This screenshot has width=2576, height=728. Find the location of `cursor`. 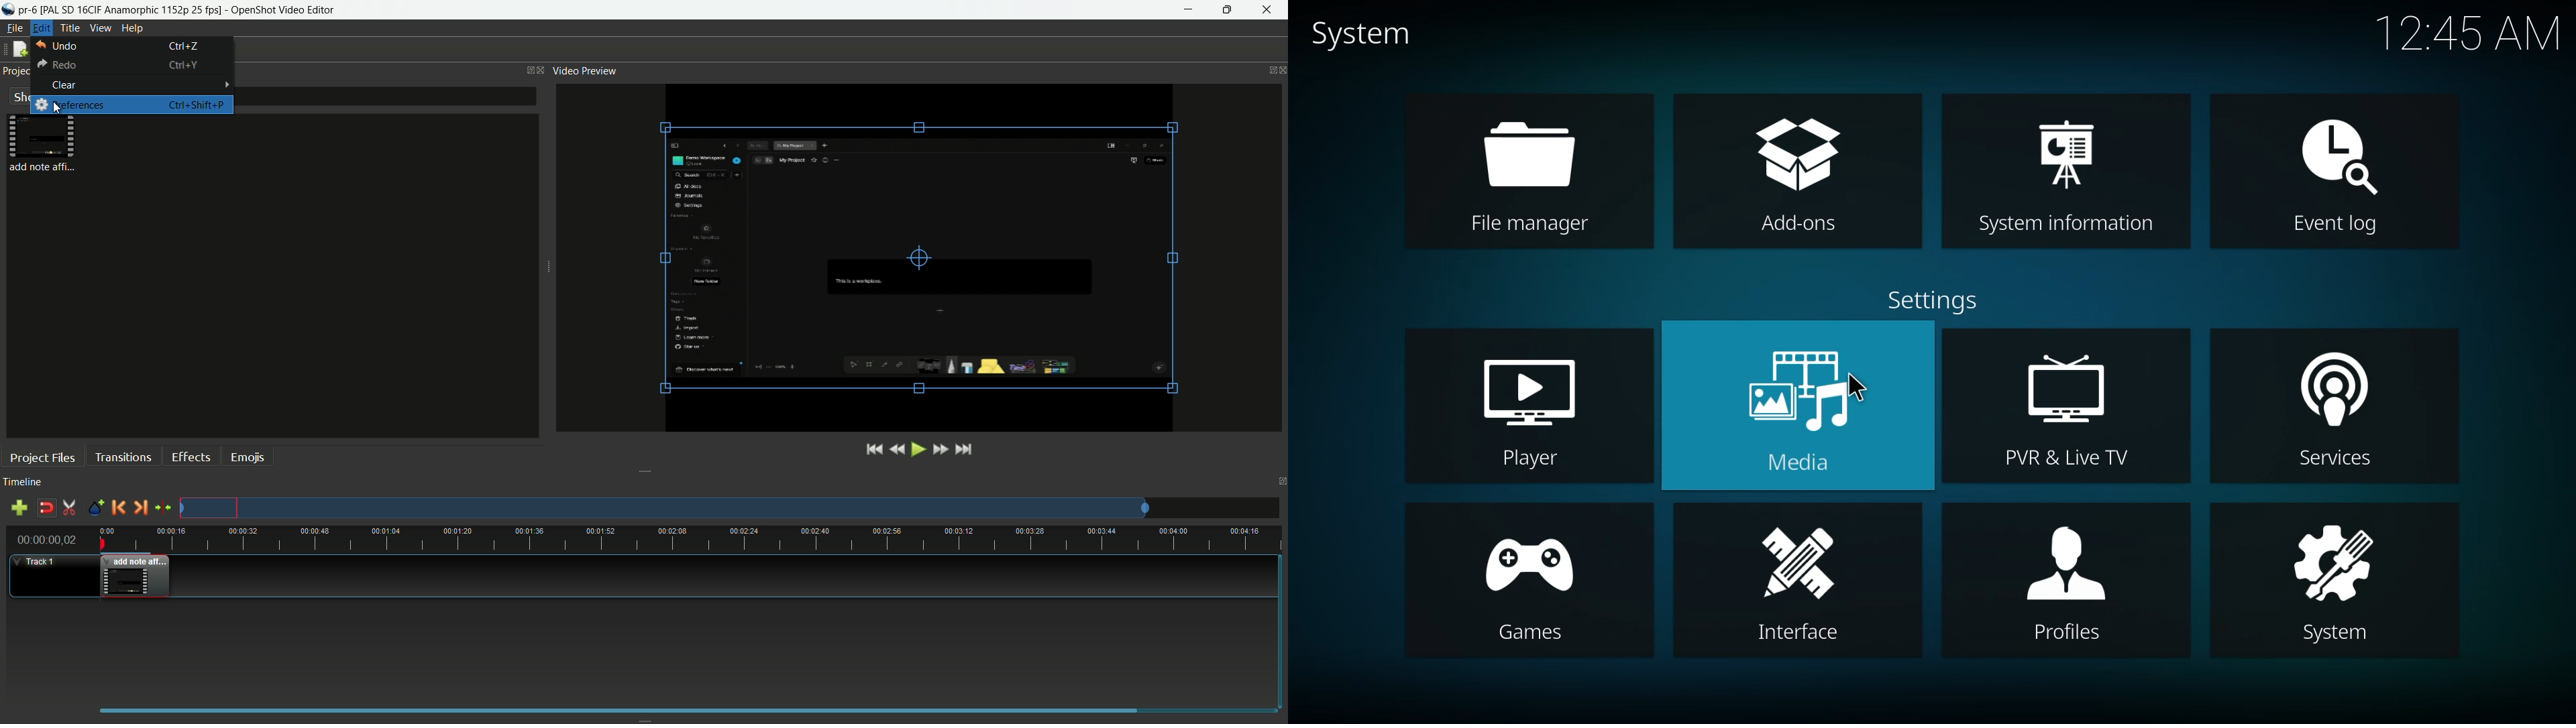

cursor is located at coordinates (54, 107).